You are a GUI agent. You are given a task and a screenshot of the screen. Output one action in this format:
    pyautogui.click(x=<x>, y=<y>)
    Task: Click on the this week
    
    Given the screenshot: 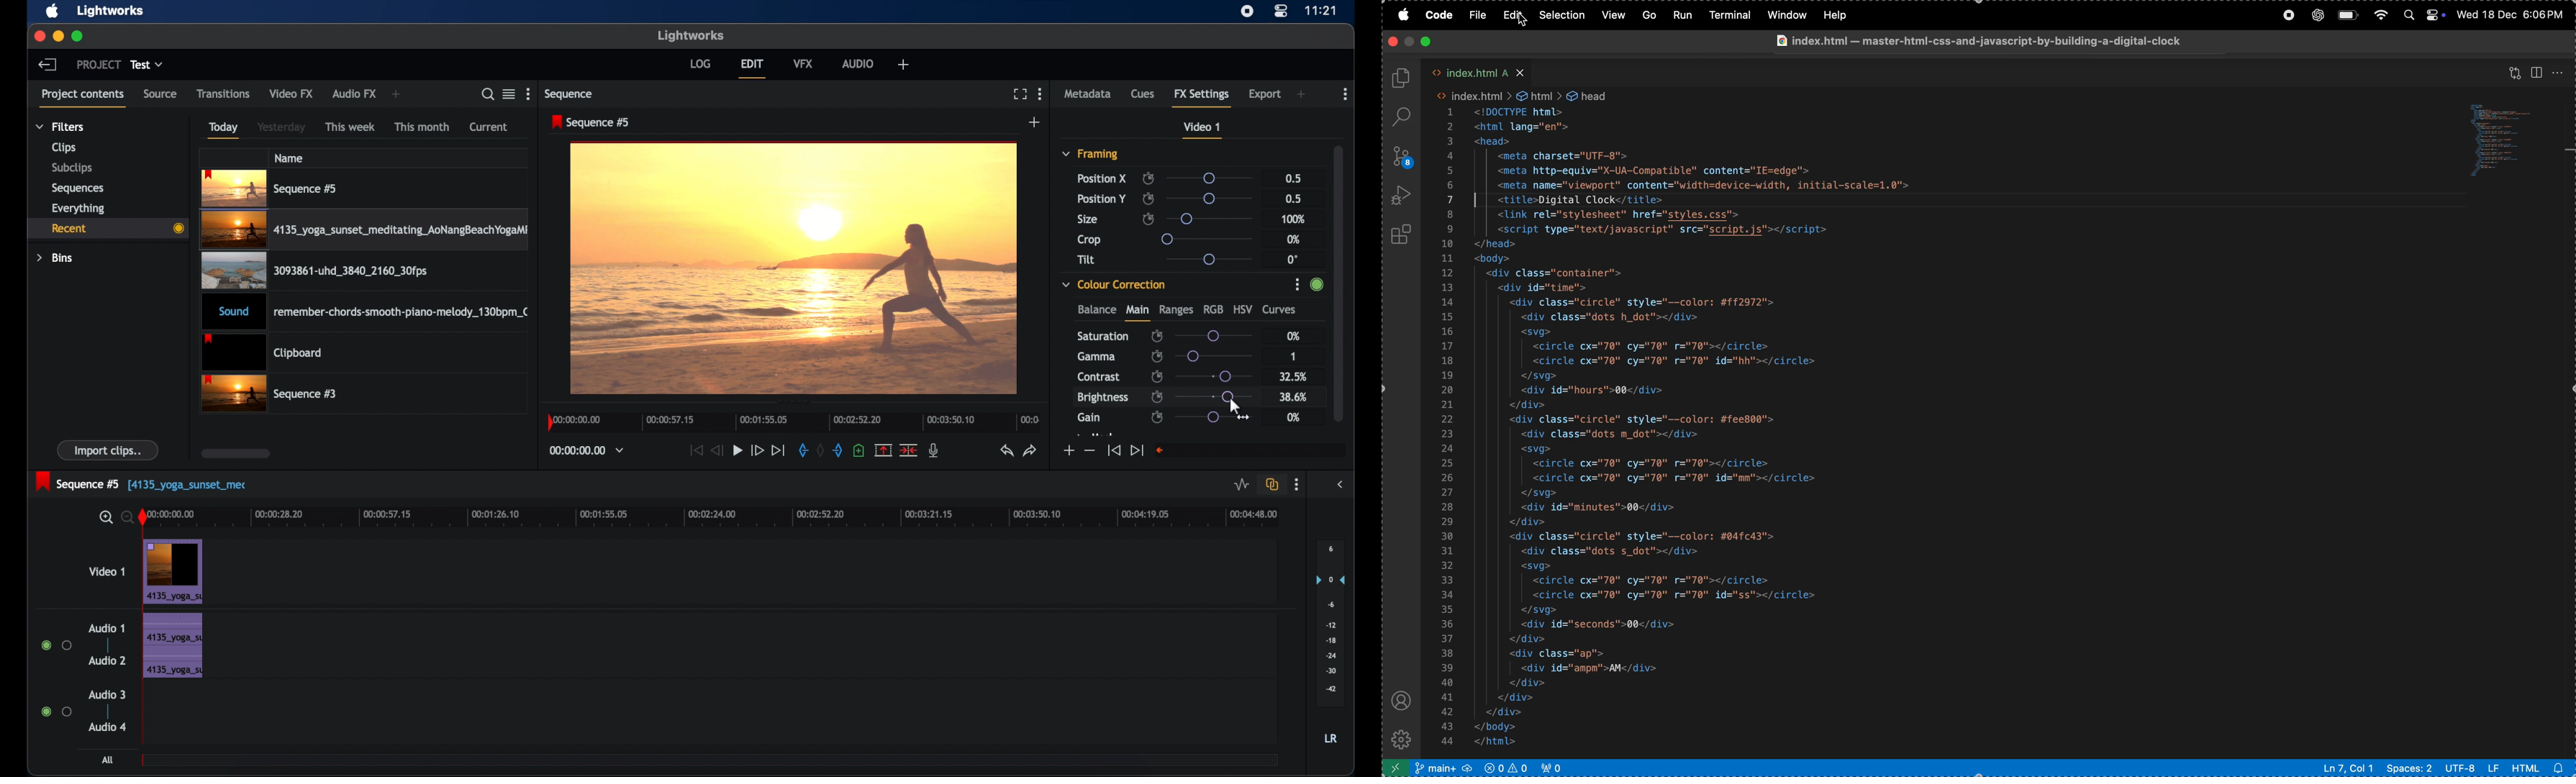 What is the action you would take?
    pyautogui.click(x=350, y=127)
    